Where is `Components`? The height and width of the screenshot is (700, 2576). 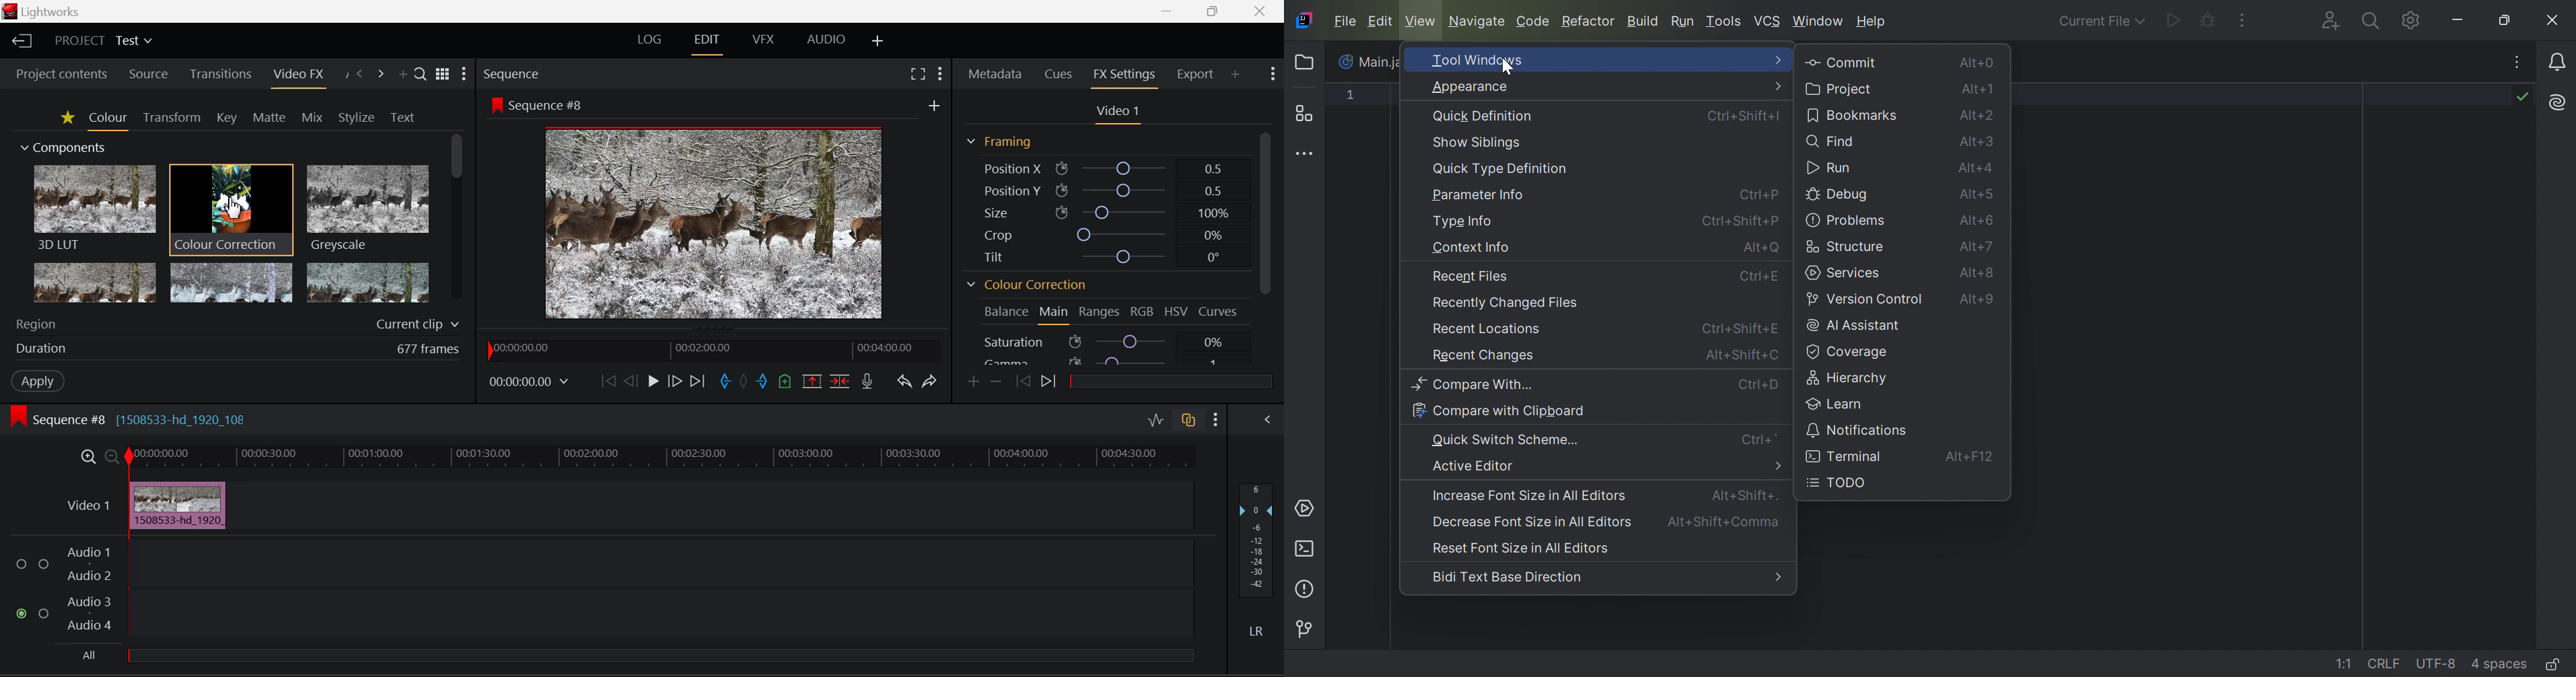
Components is located at coordinates (65, 149).